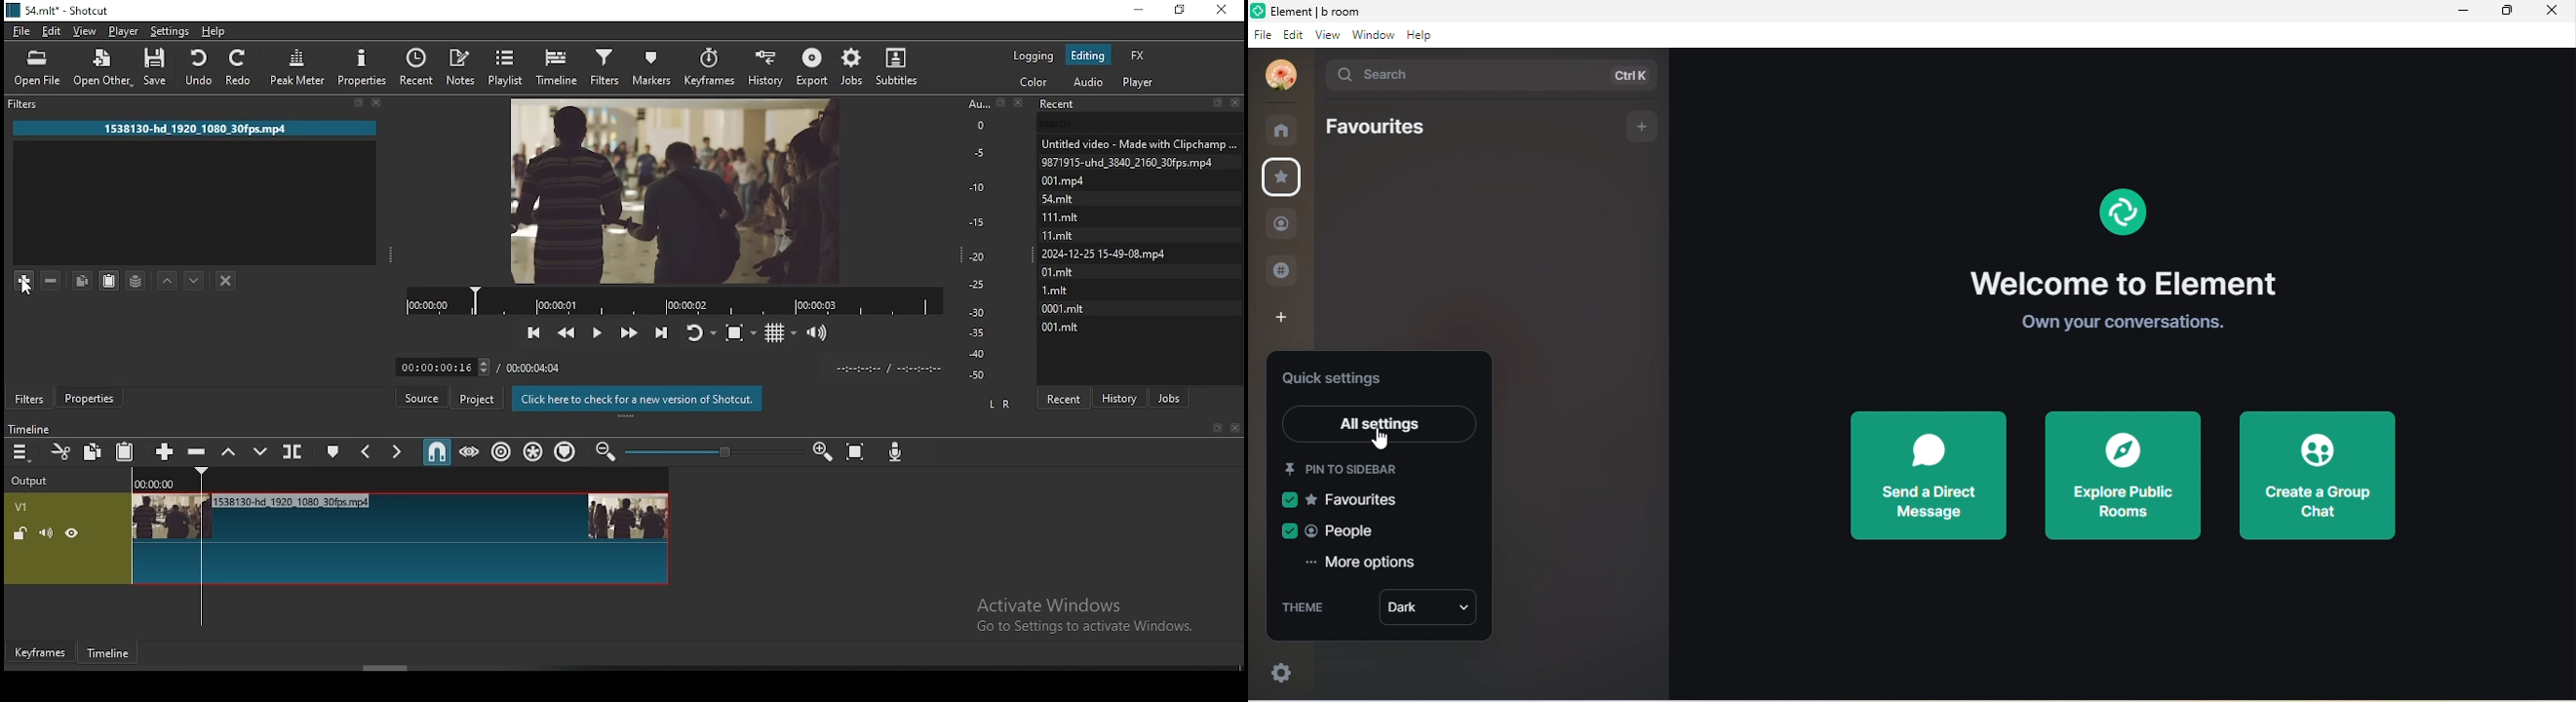  I want to click on file, so click(1262, 35).